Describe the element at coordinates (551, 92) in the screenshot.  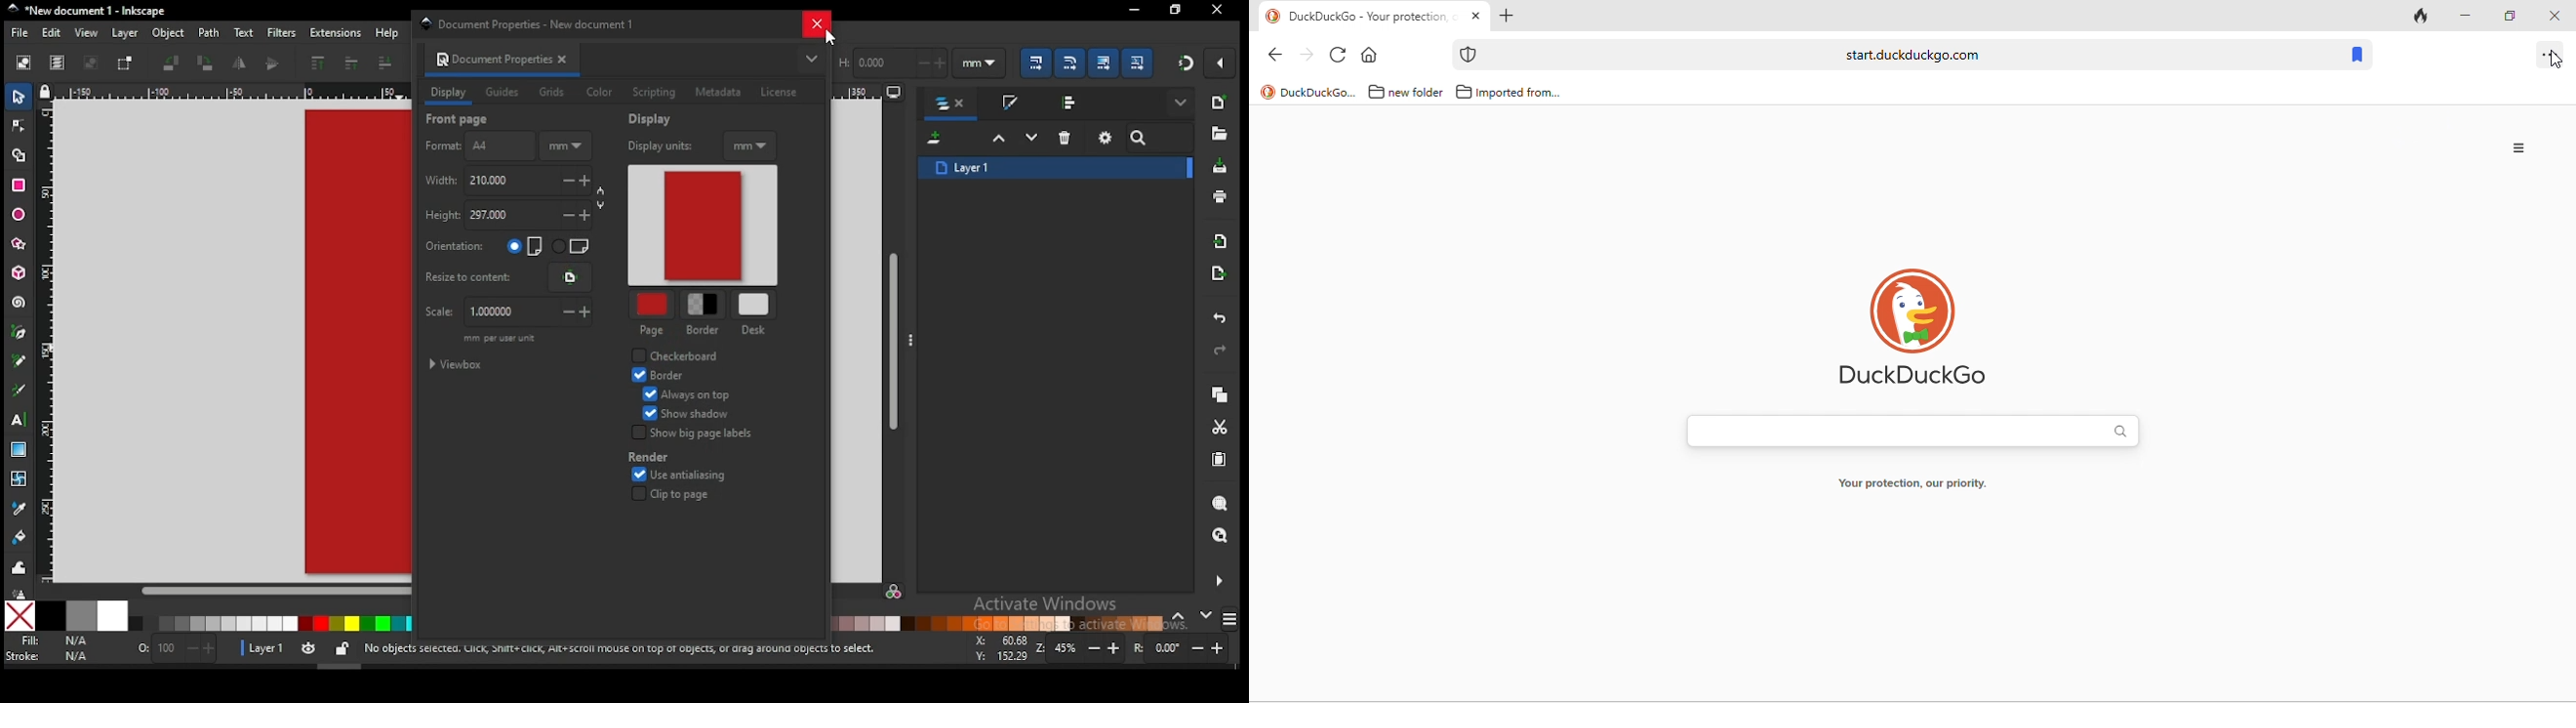
I see `grids` at that location.